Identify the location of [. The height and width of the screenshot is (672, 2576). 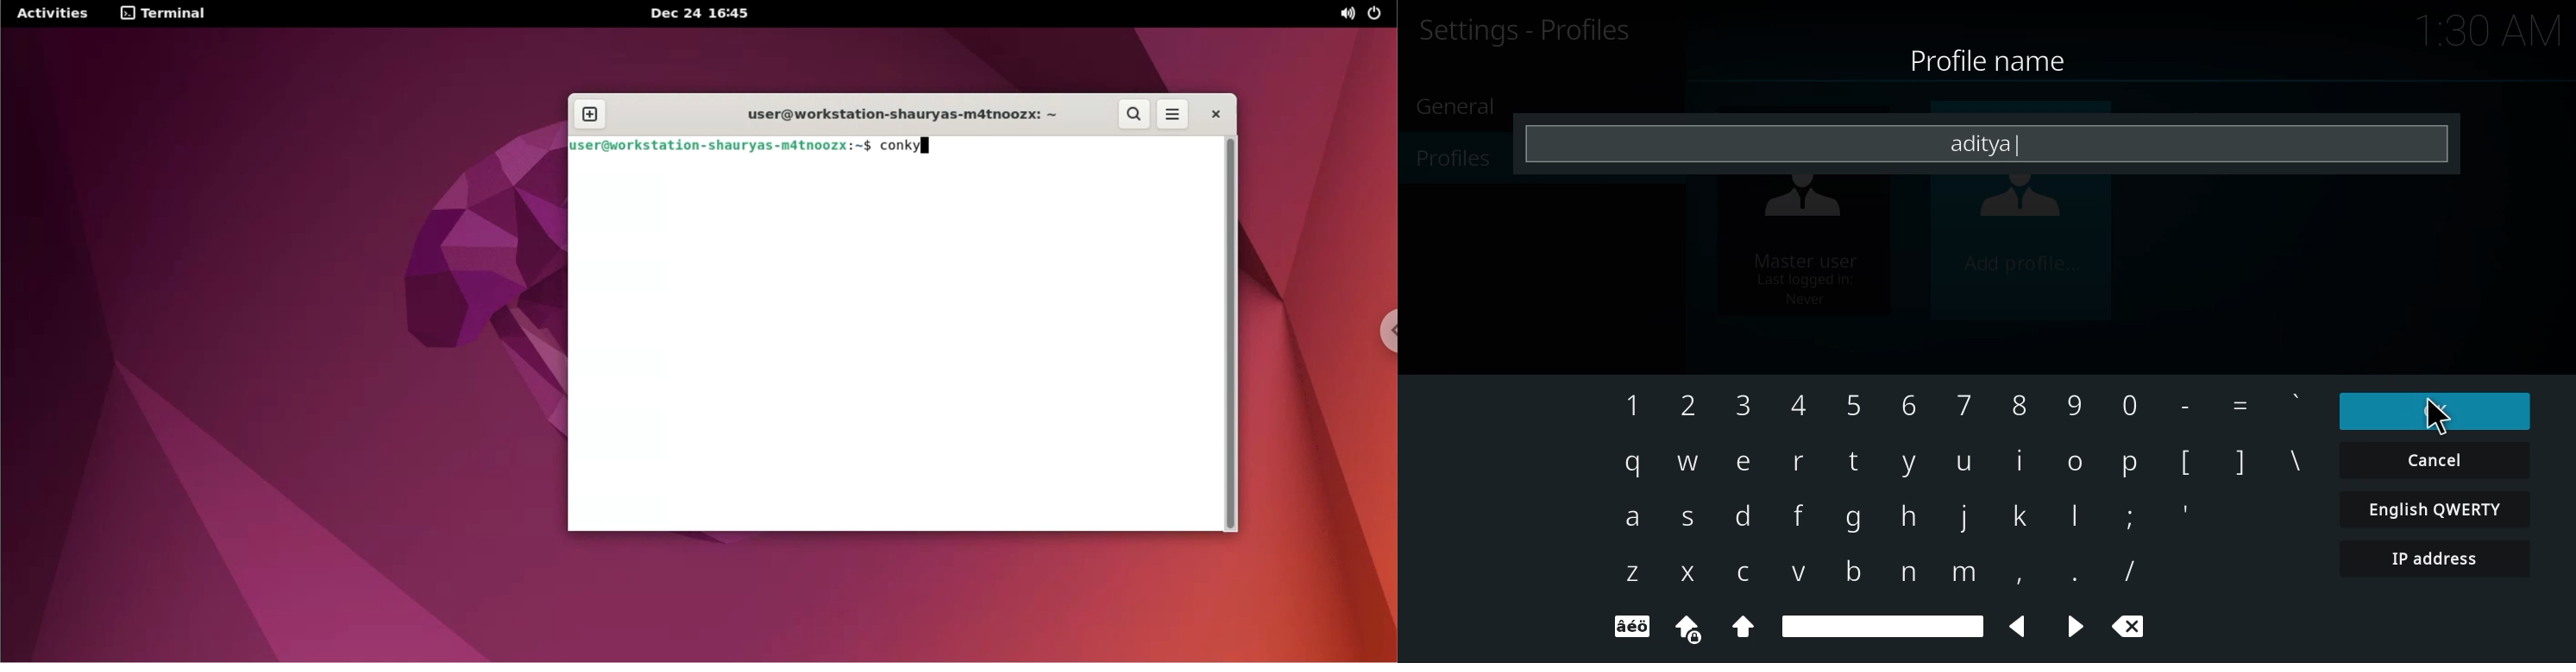
(2189, 464).